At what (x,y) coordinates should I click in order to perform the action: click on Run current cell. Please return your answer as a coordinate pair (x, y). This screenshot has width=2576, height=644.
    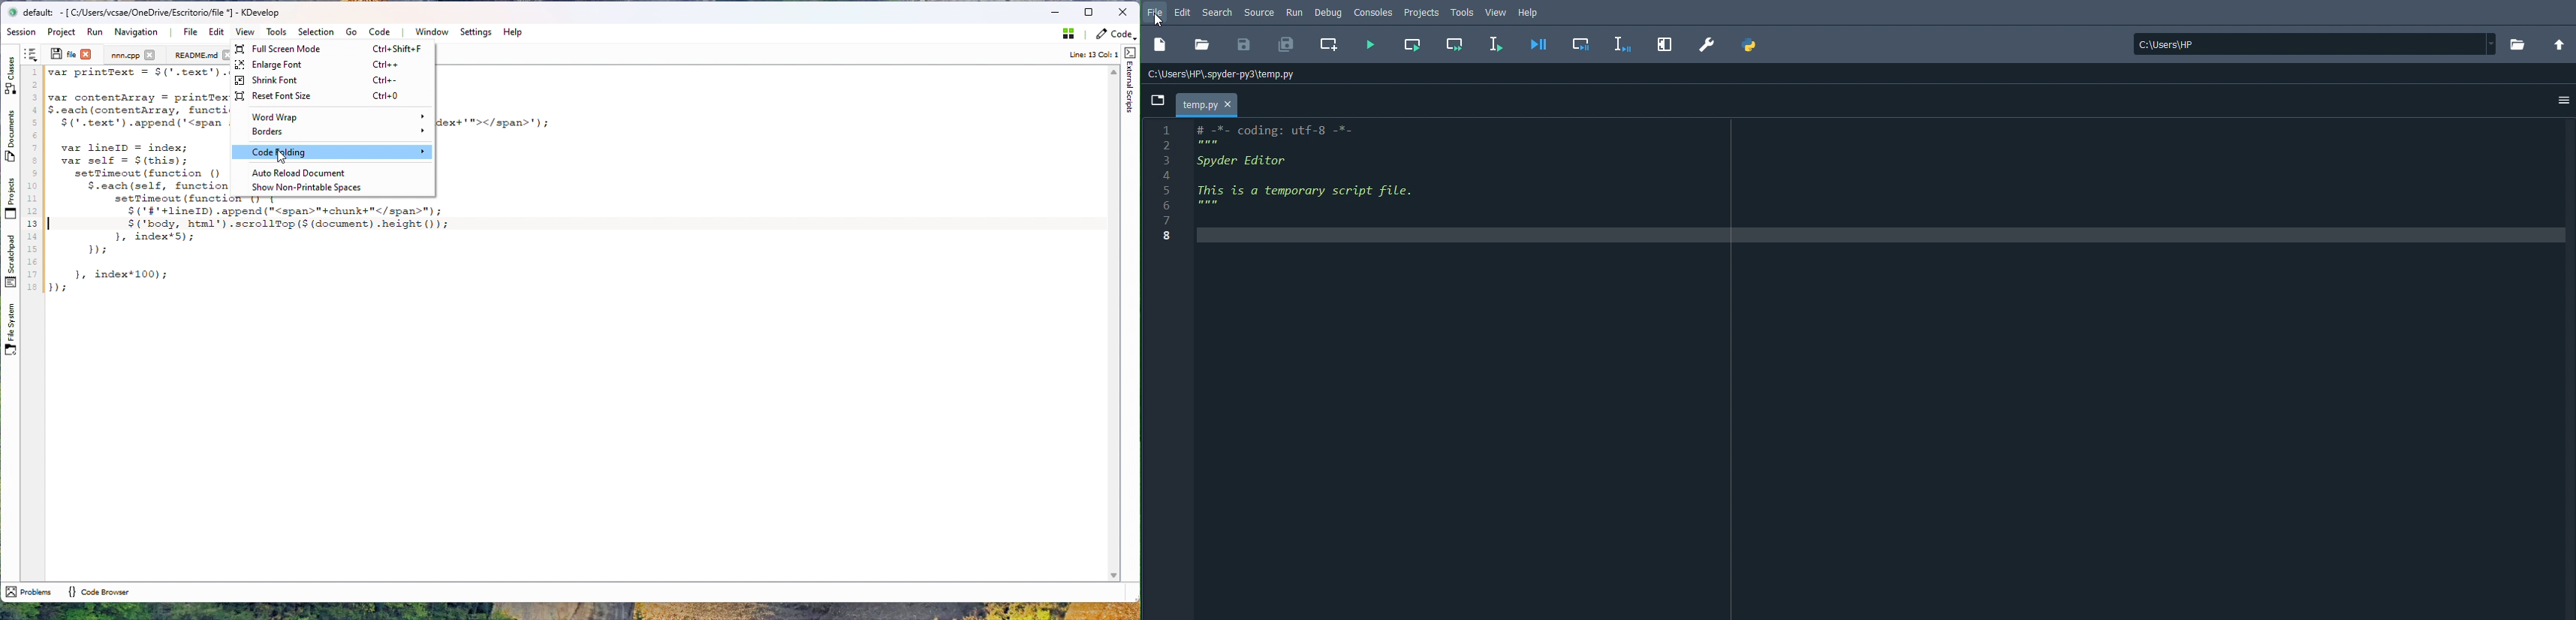
    Looking at the image, I should click on (1412, 44).